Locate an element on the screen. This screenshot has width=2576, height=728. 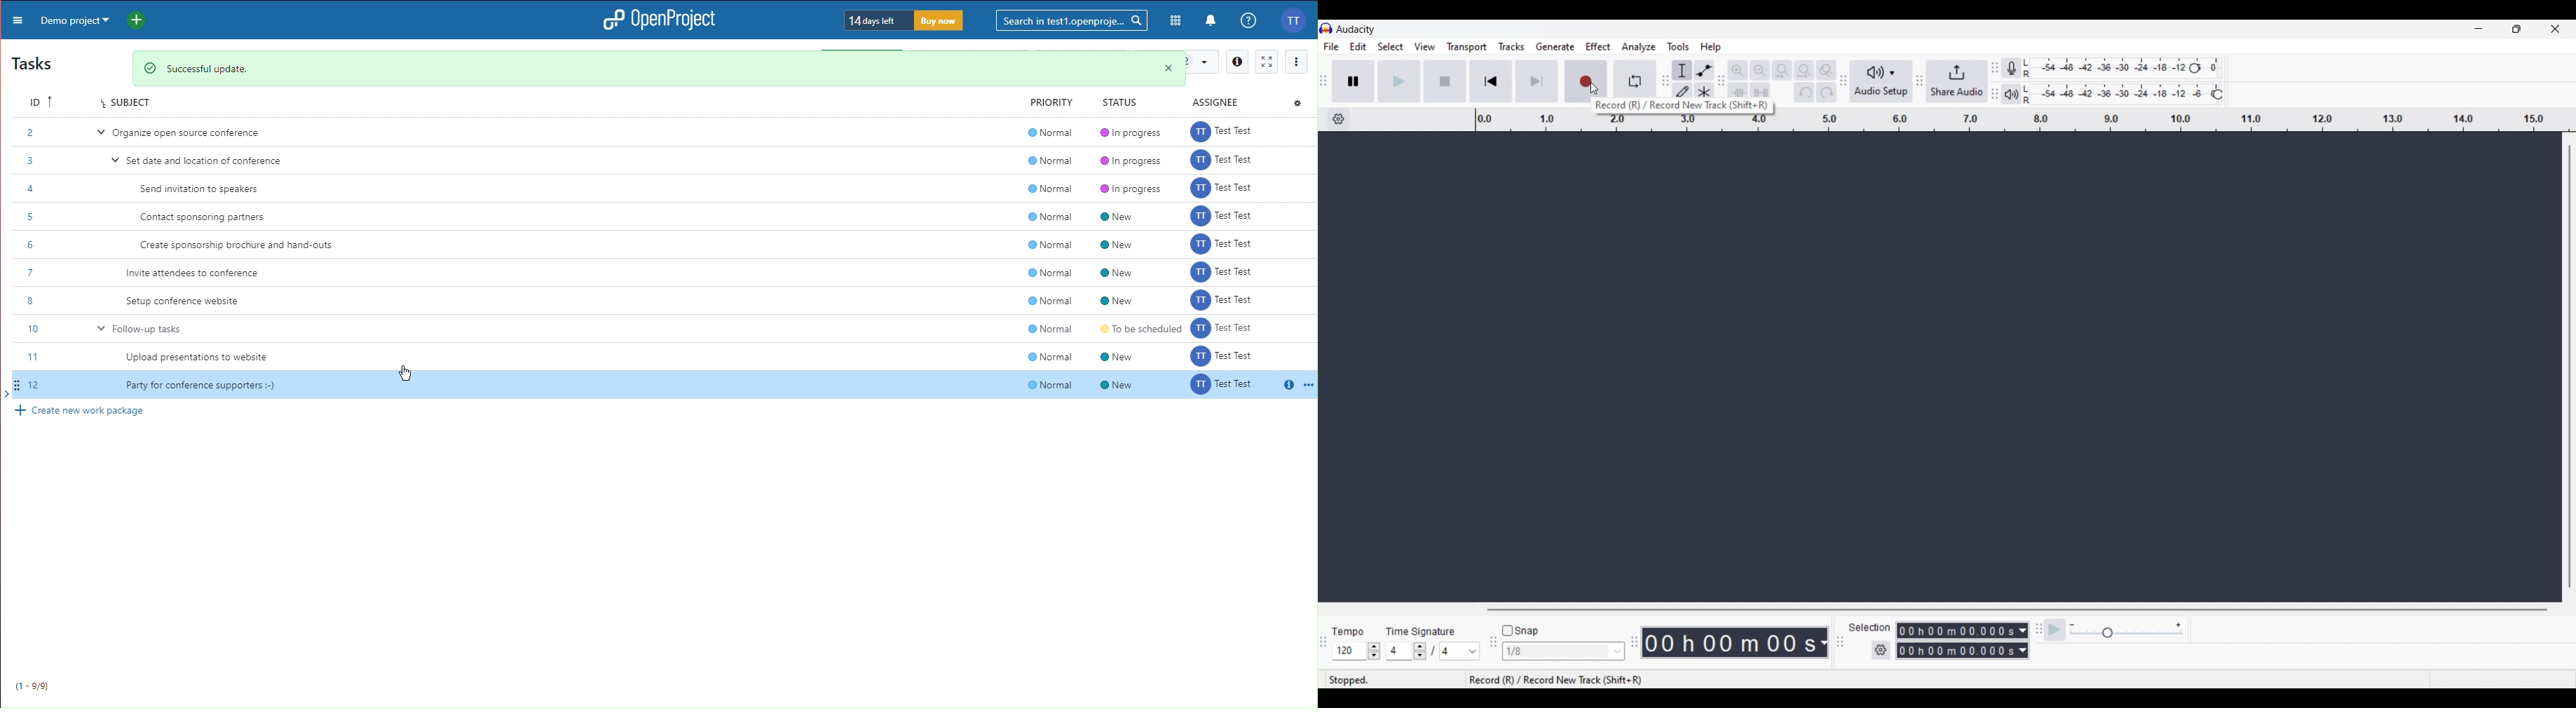
New Project is located at coordinates (141, 18).